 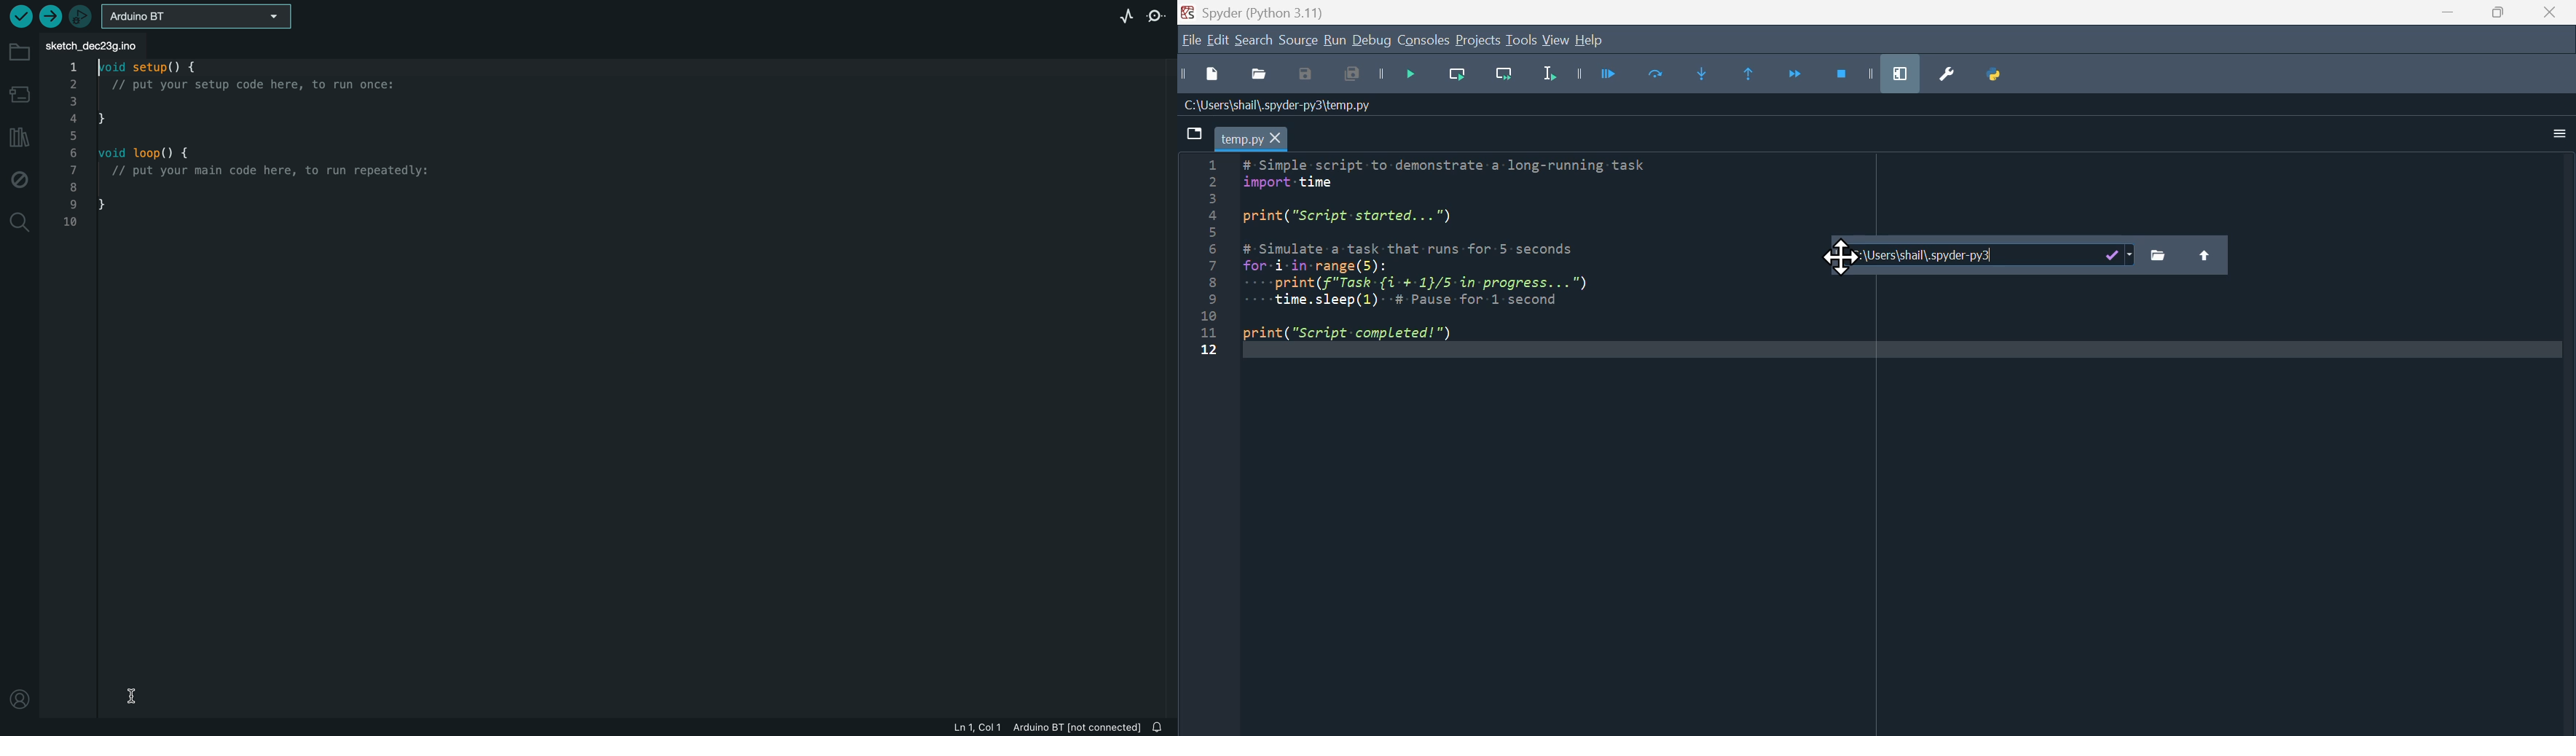 What do you see at coordinates (1713, 77) in the screenshot?
I see `Step into function` at bounding box center [1713, 77].